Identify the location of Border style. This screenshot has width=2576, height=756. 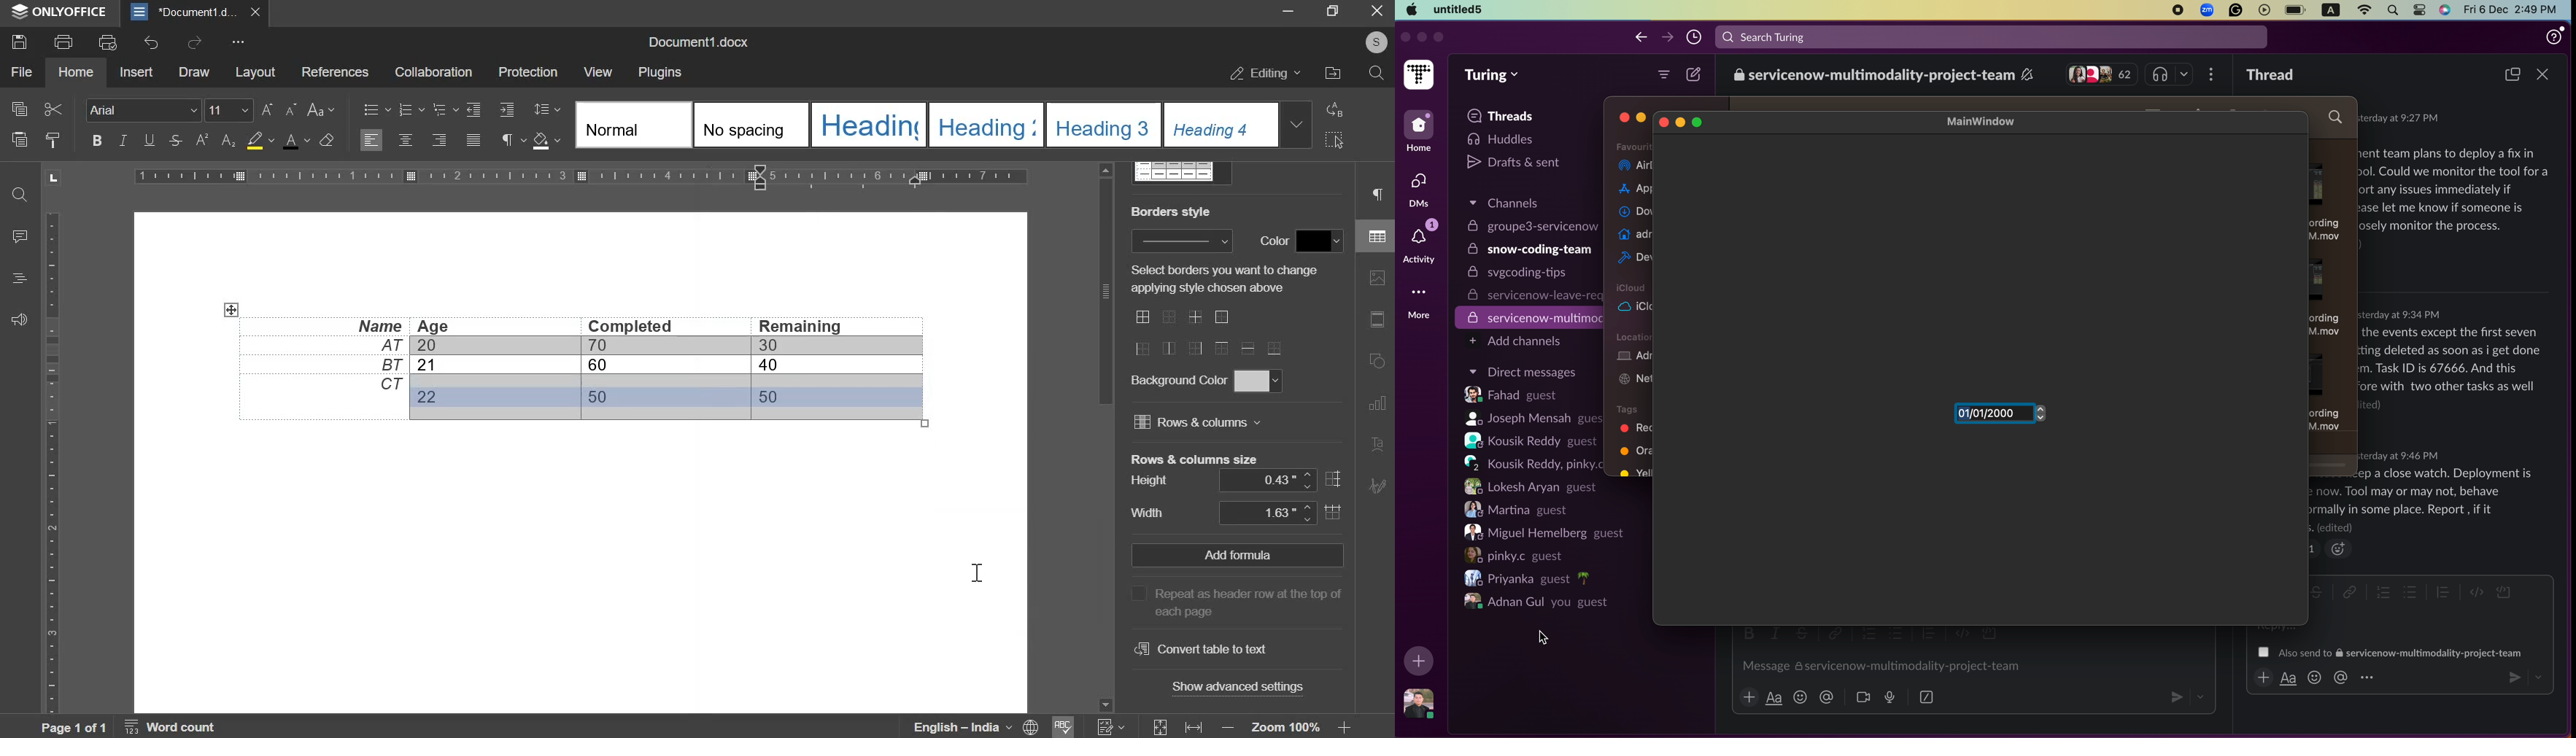
(1181, 241).